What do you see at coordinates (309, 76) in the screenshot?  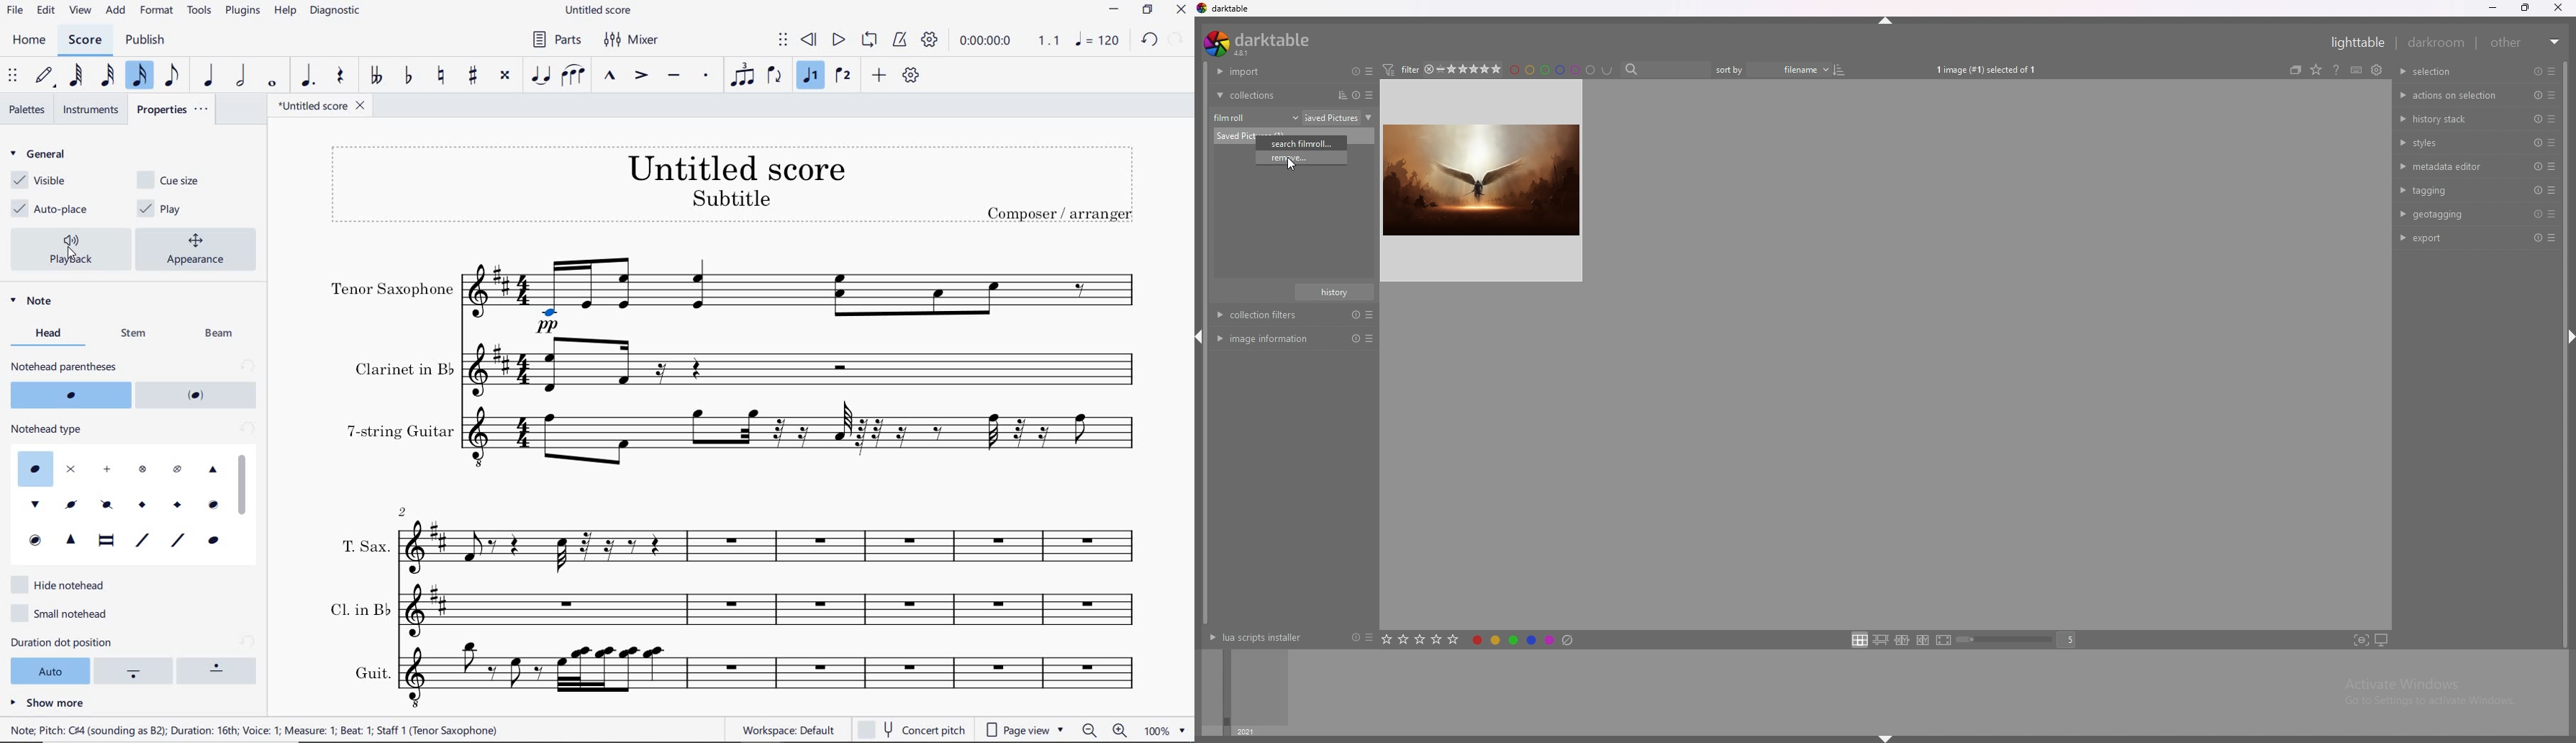 I see `AUGMENTATION DOT` at bounding box center [309, 76].